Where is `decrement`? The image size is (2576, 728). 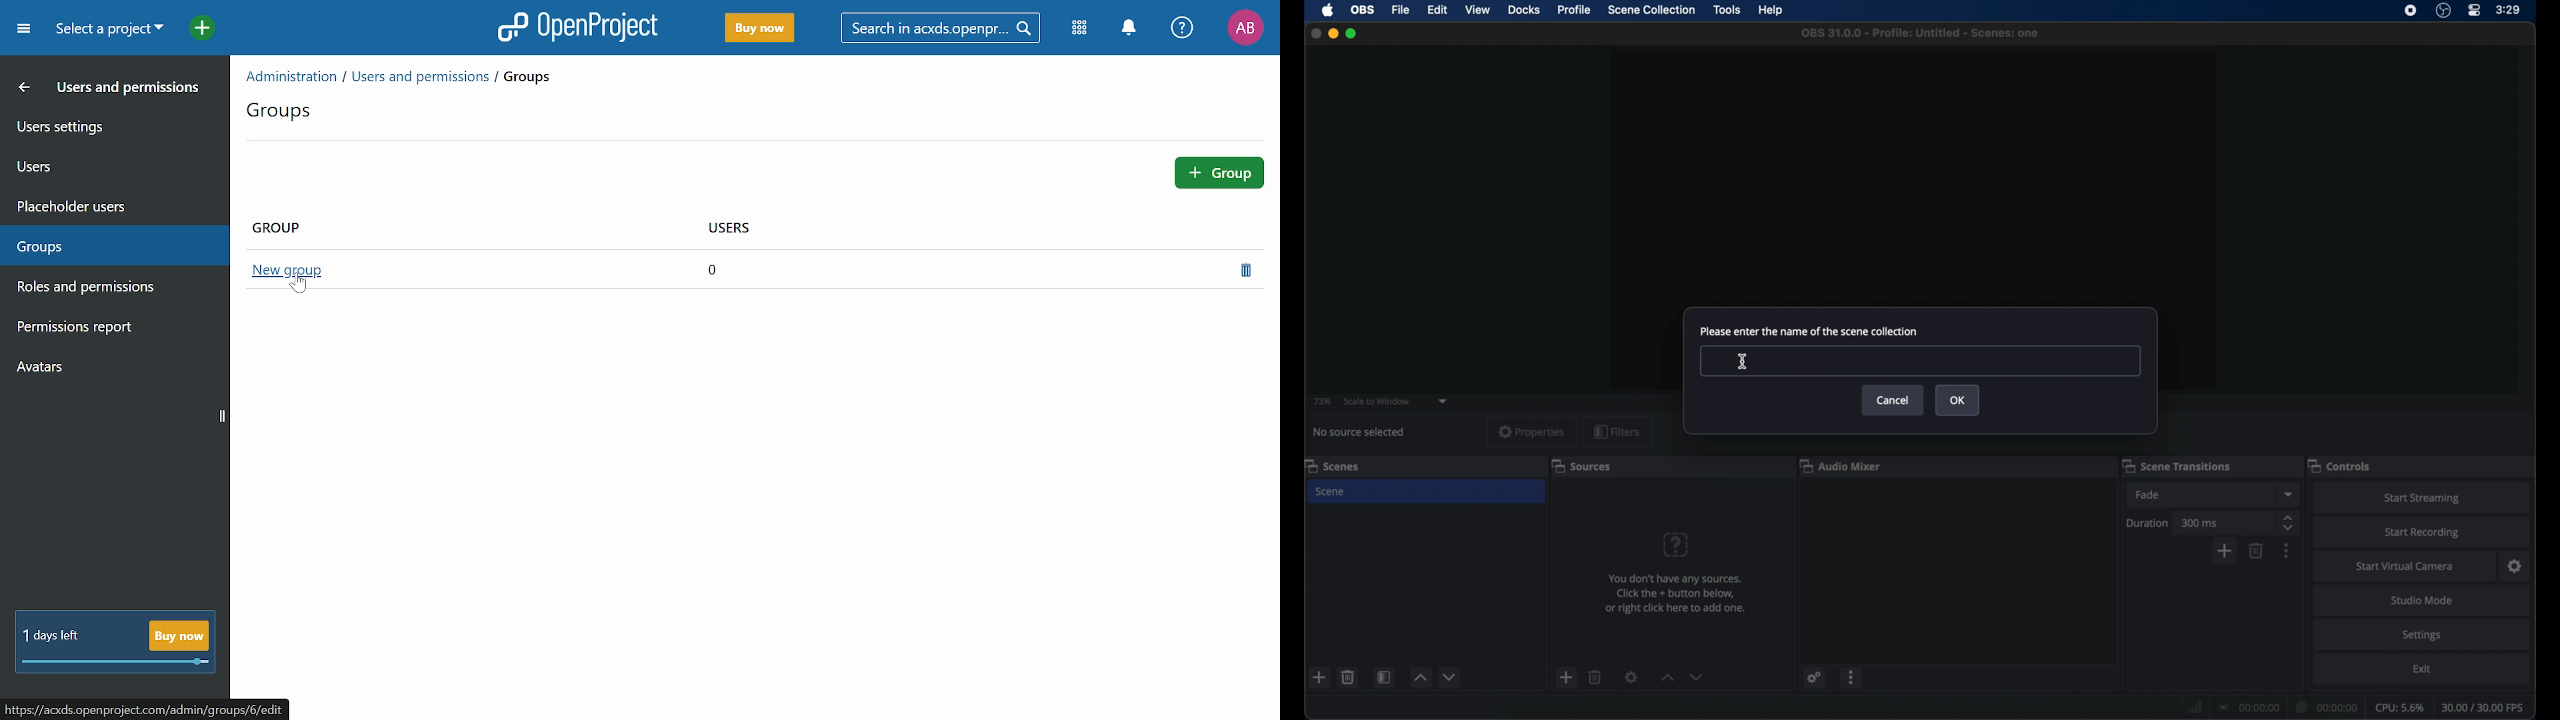 decrement is located at coordinates (1451, 677).